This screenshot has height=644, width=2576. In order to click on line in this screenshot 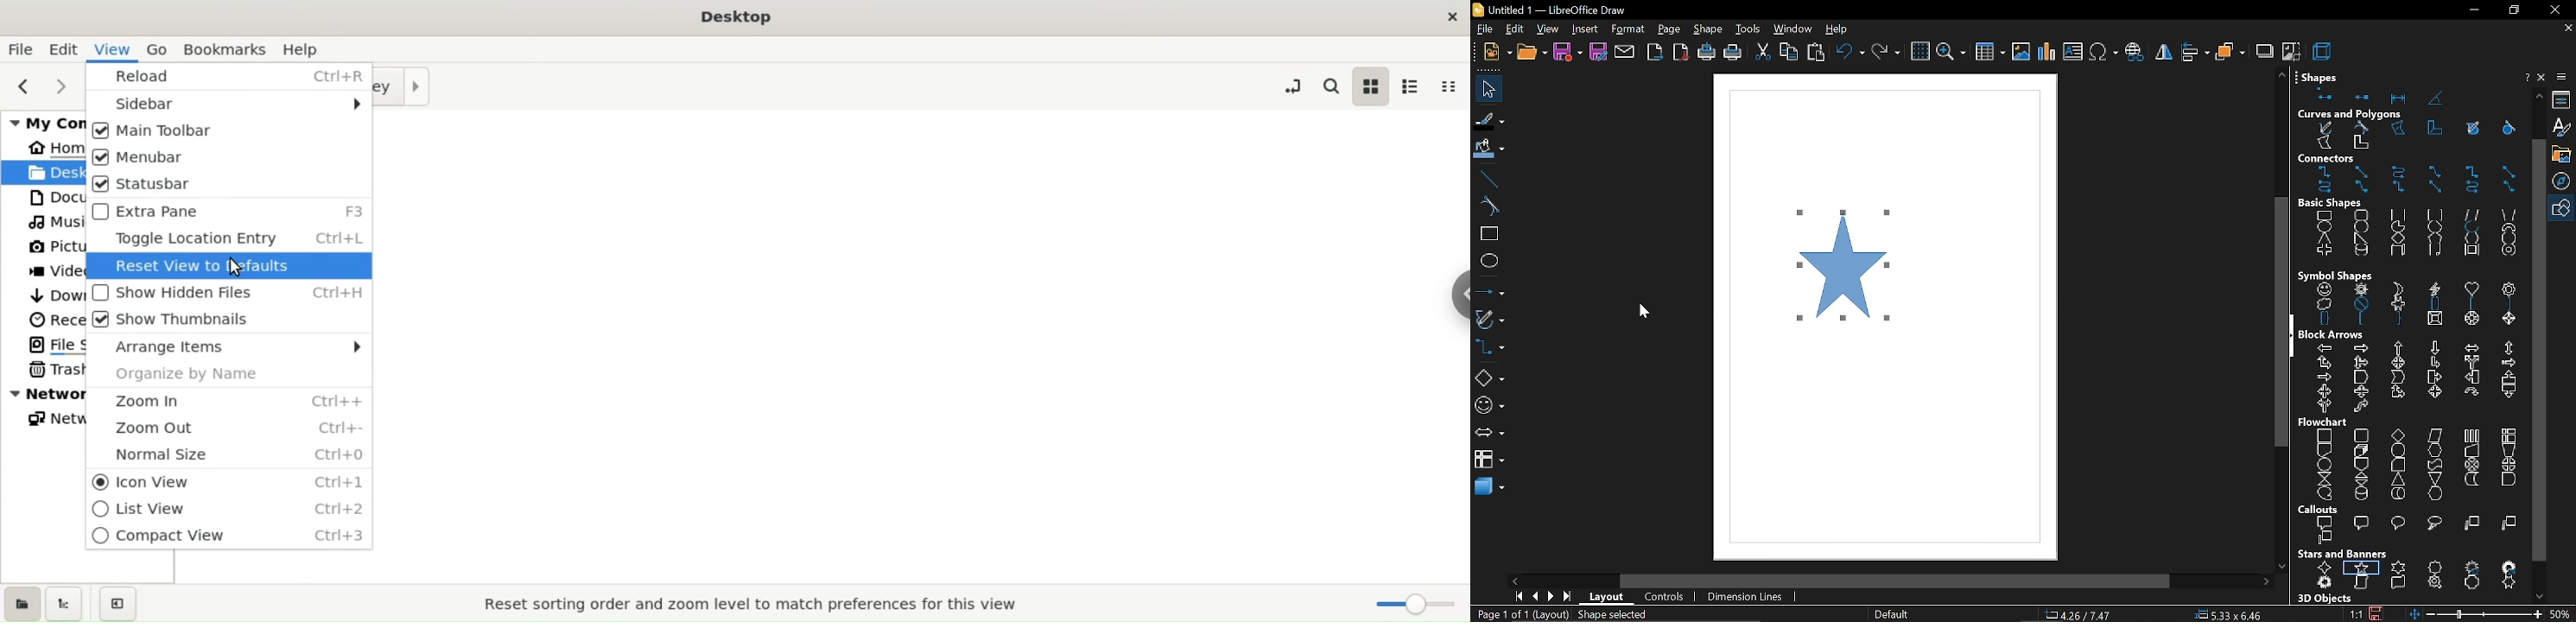, I will do `click(1488, 178)`.